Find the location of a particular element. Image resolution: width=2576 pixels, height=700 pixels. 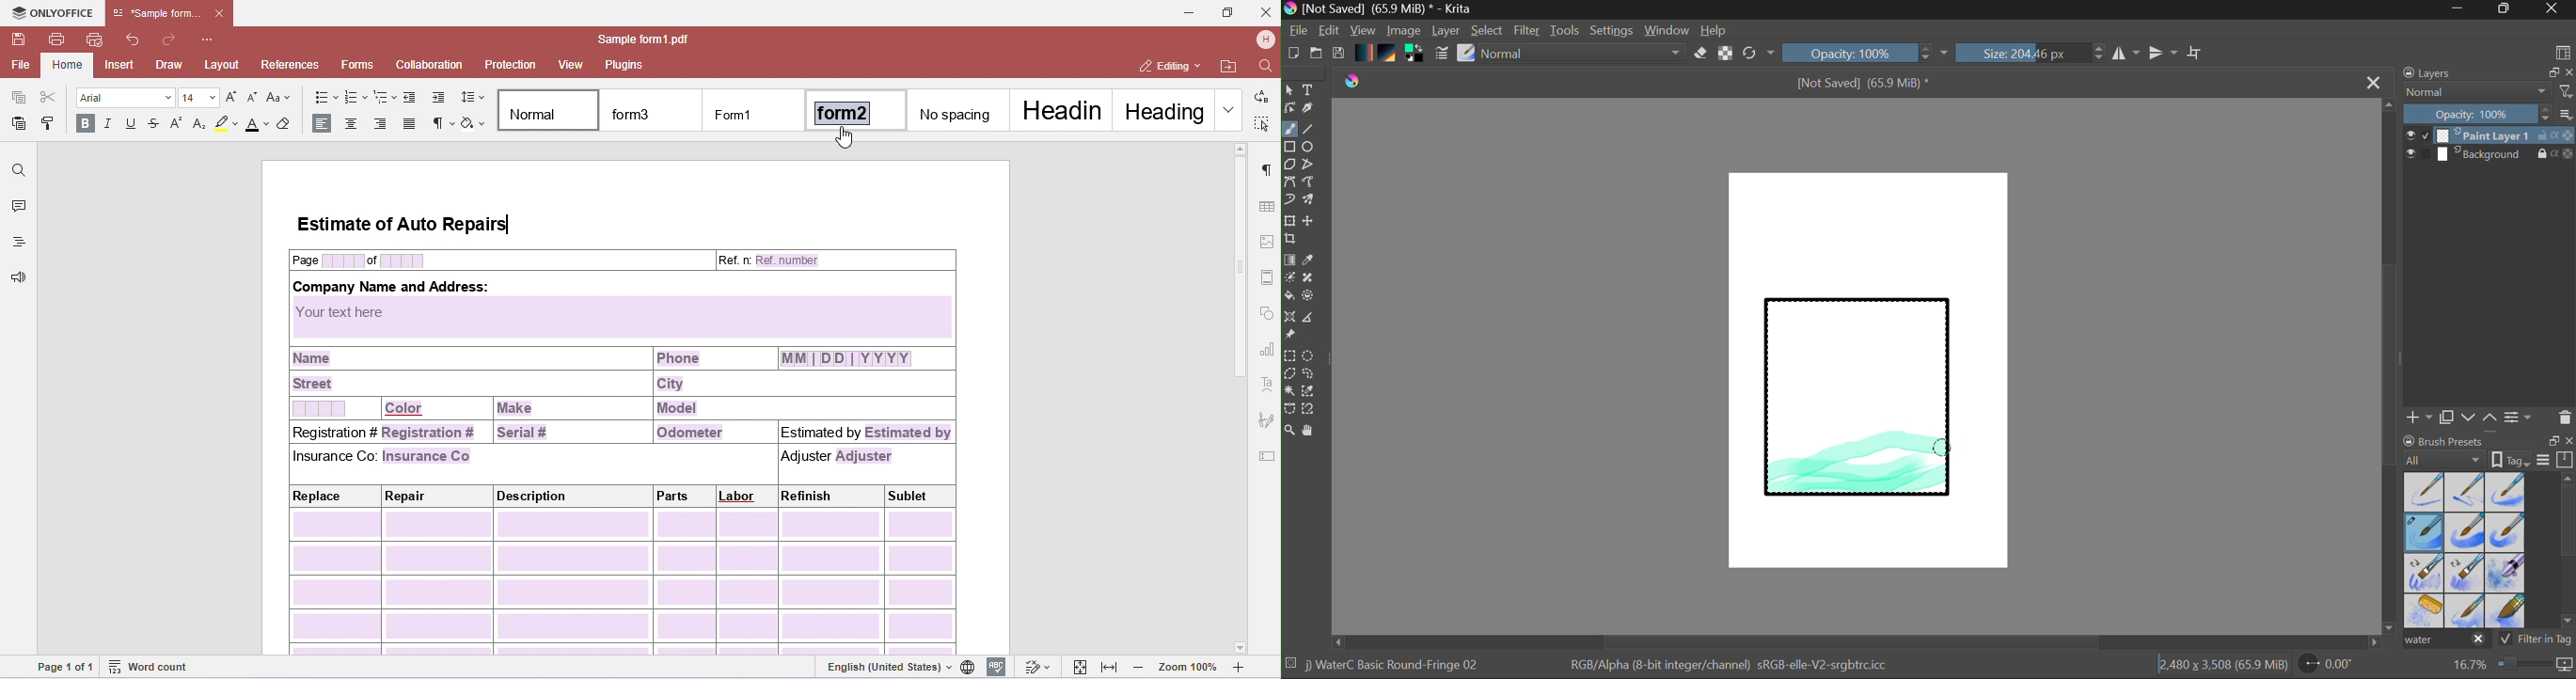

Blending Tool is located at coordinates (1584, 54).